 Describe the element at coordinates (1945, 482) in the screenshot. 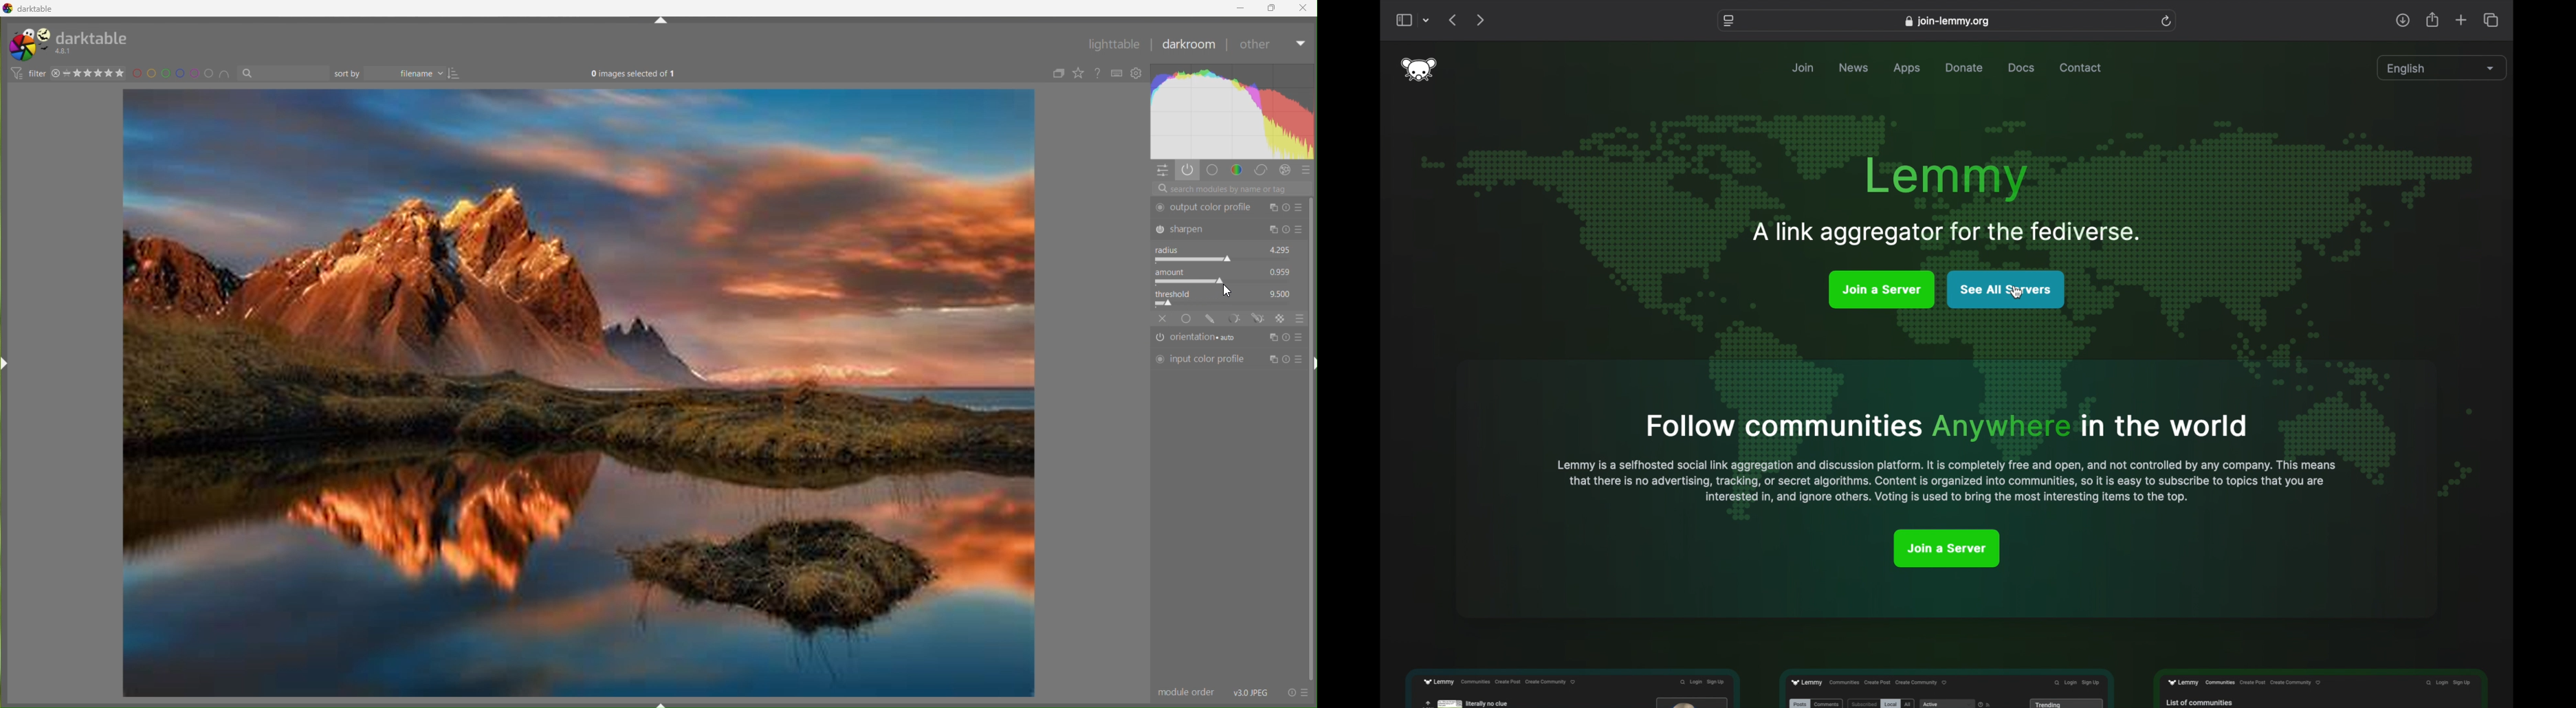

I see `that there is no advertising, tracking, or secret algorithms. Content is organised into communities, so it is easy to subscribet to topics that you are` at that location.